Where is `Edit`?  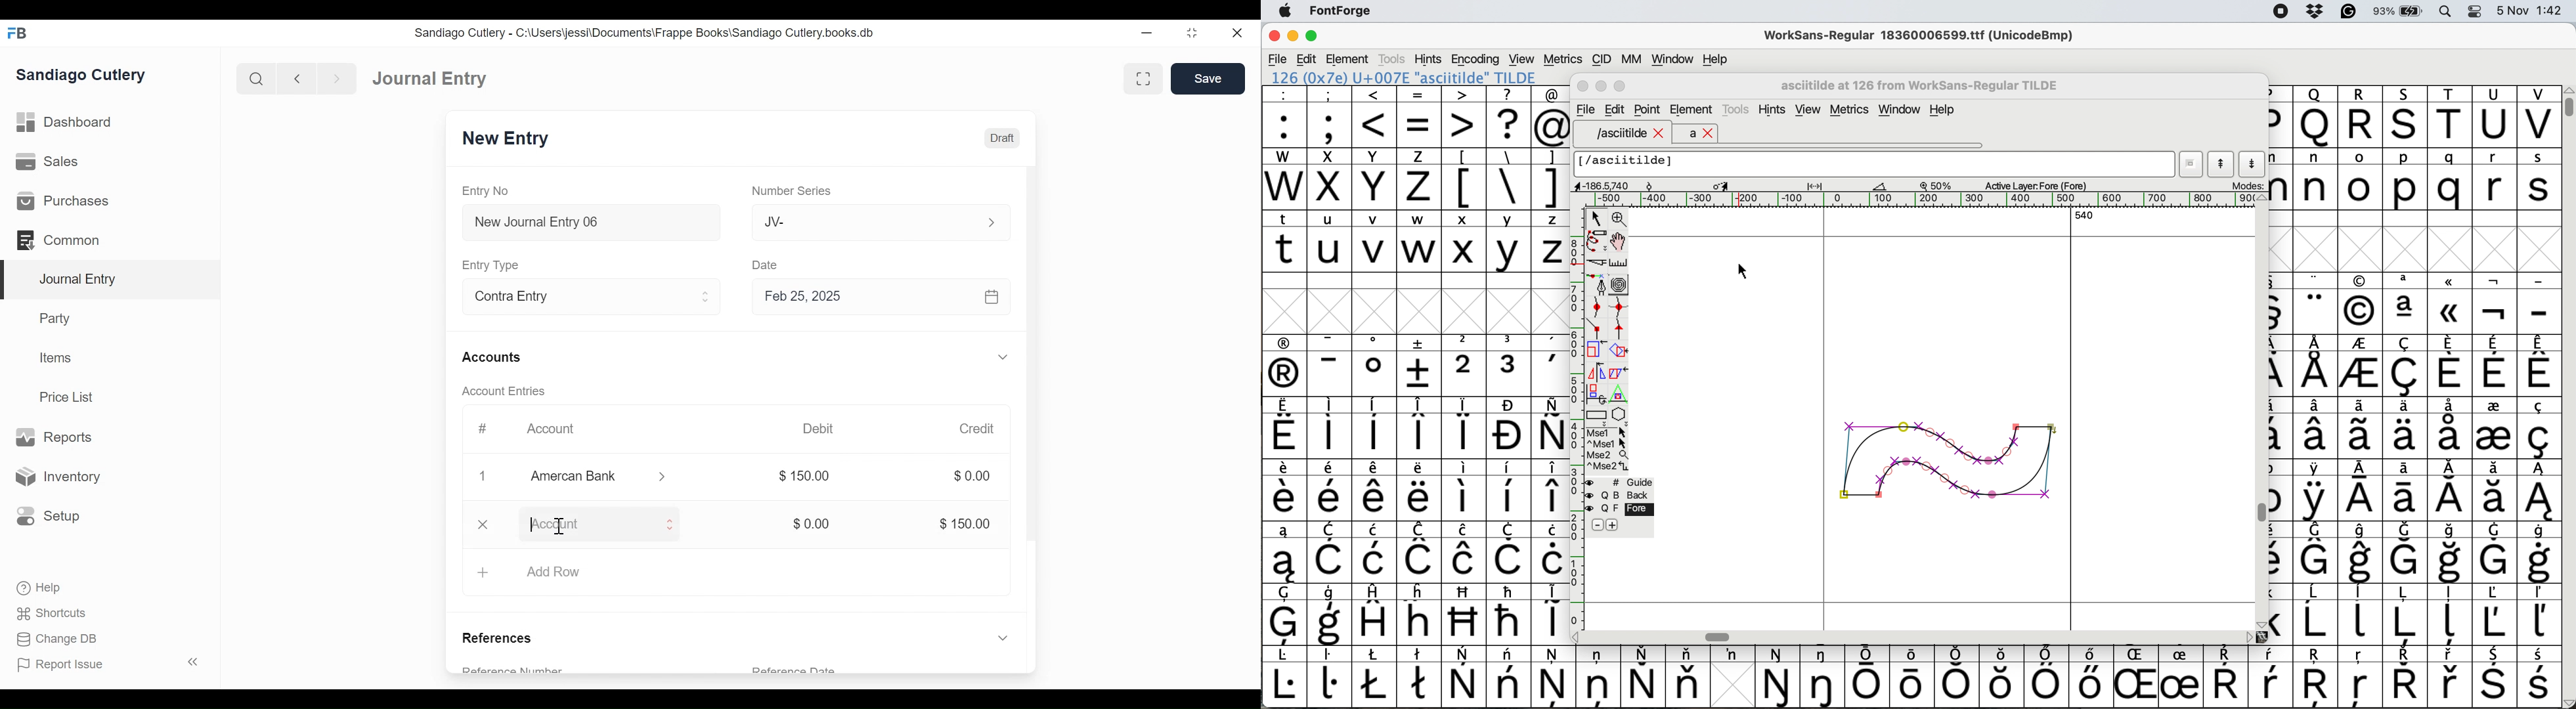
Edit is located at coordinates (1615, 109).